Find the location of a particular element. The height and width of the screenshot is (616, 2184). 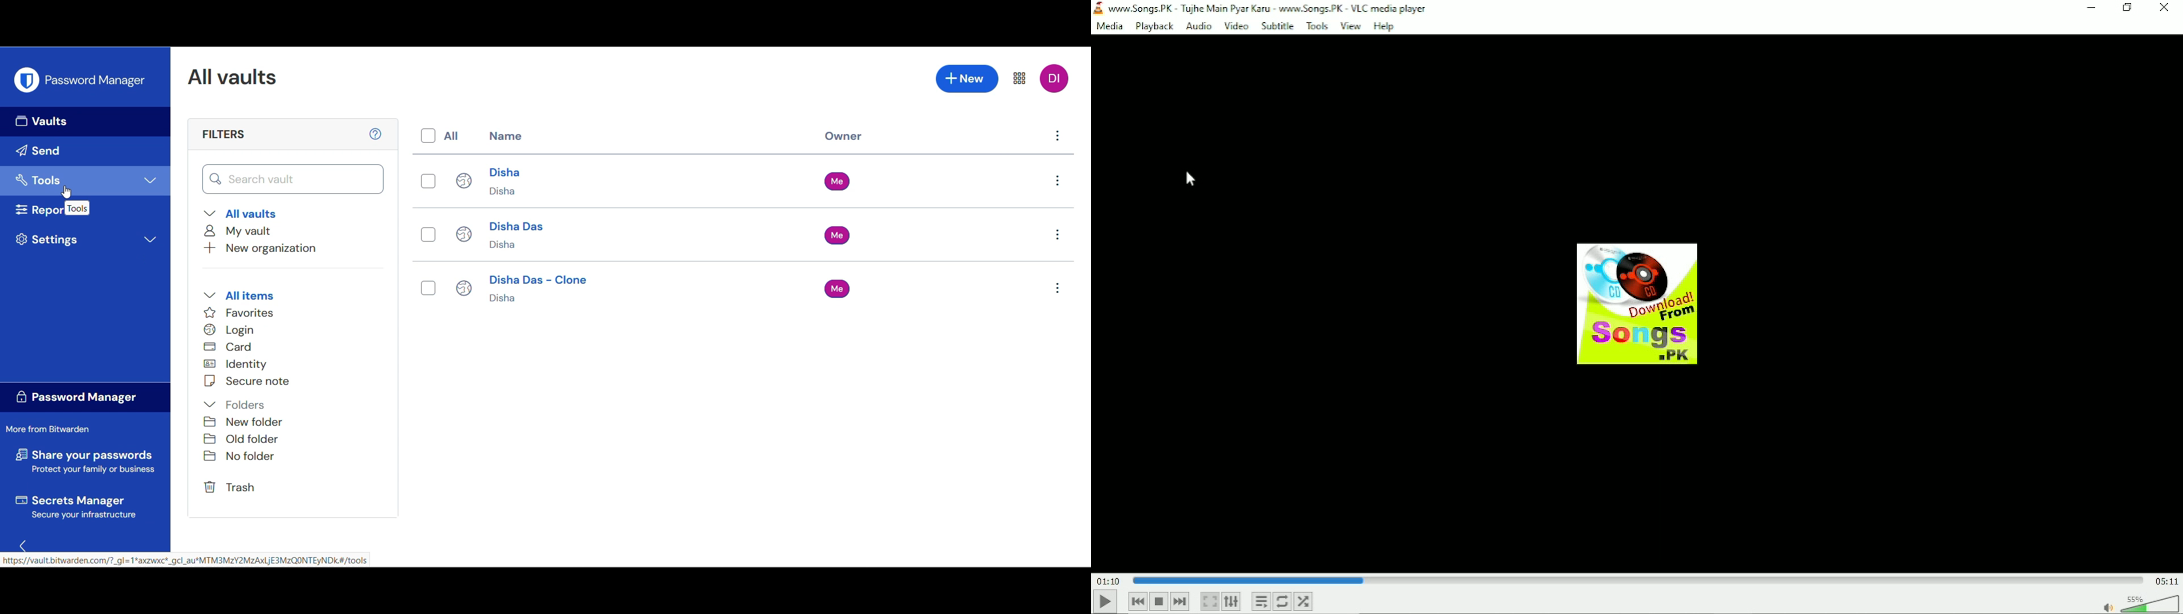

More settings is located at coordinates (1020, 78).